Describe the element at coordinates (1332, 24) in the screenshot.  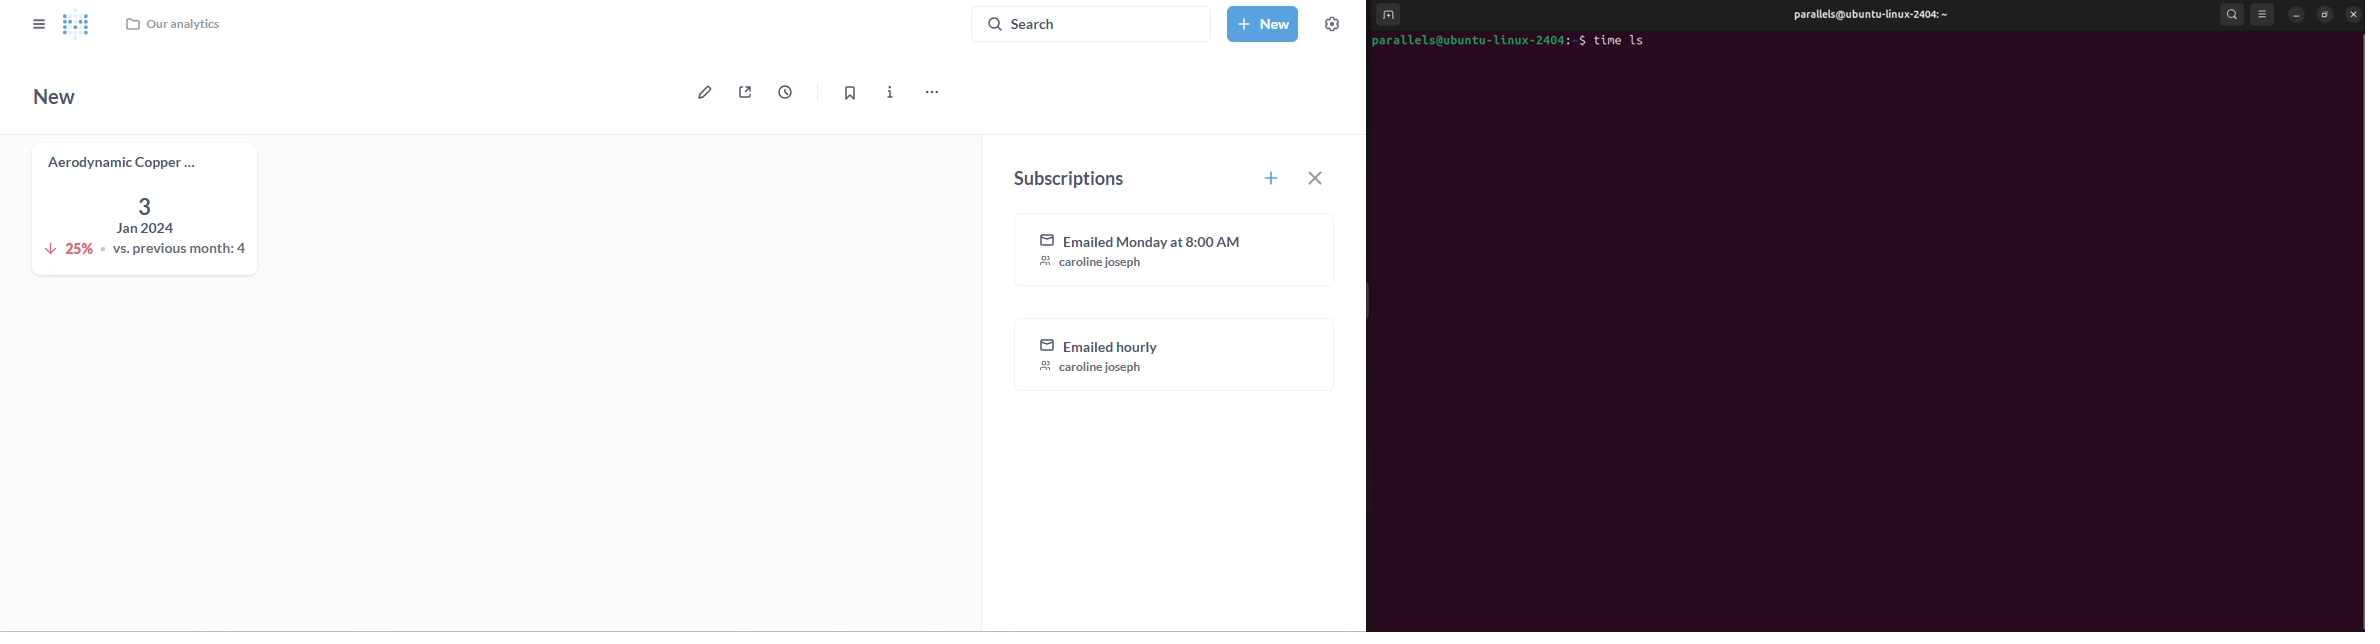
I see `settings` at that location.